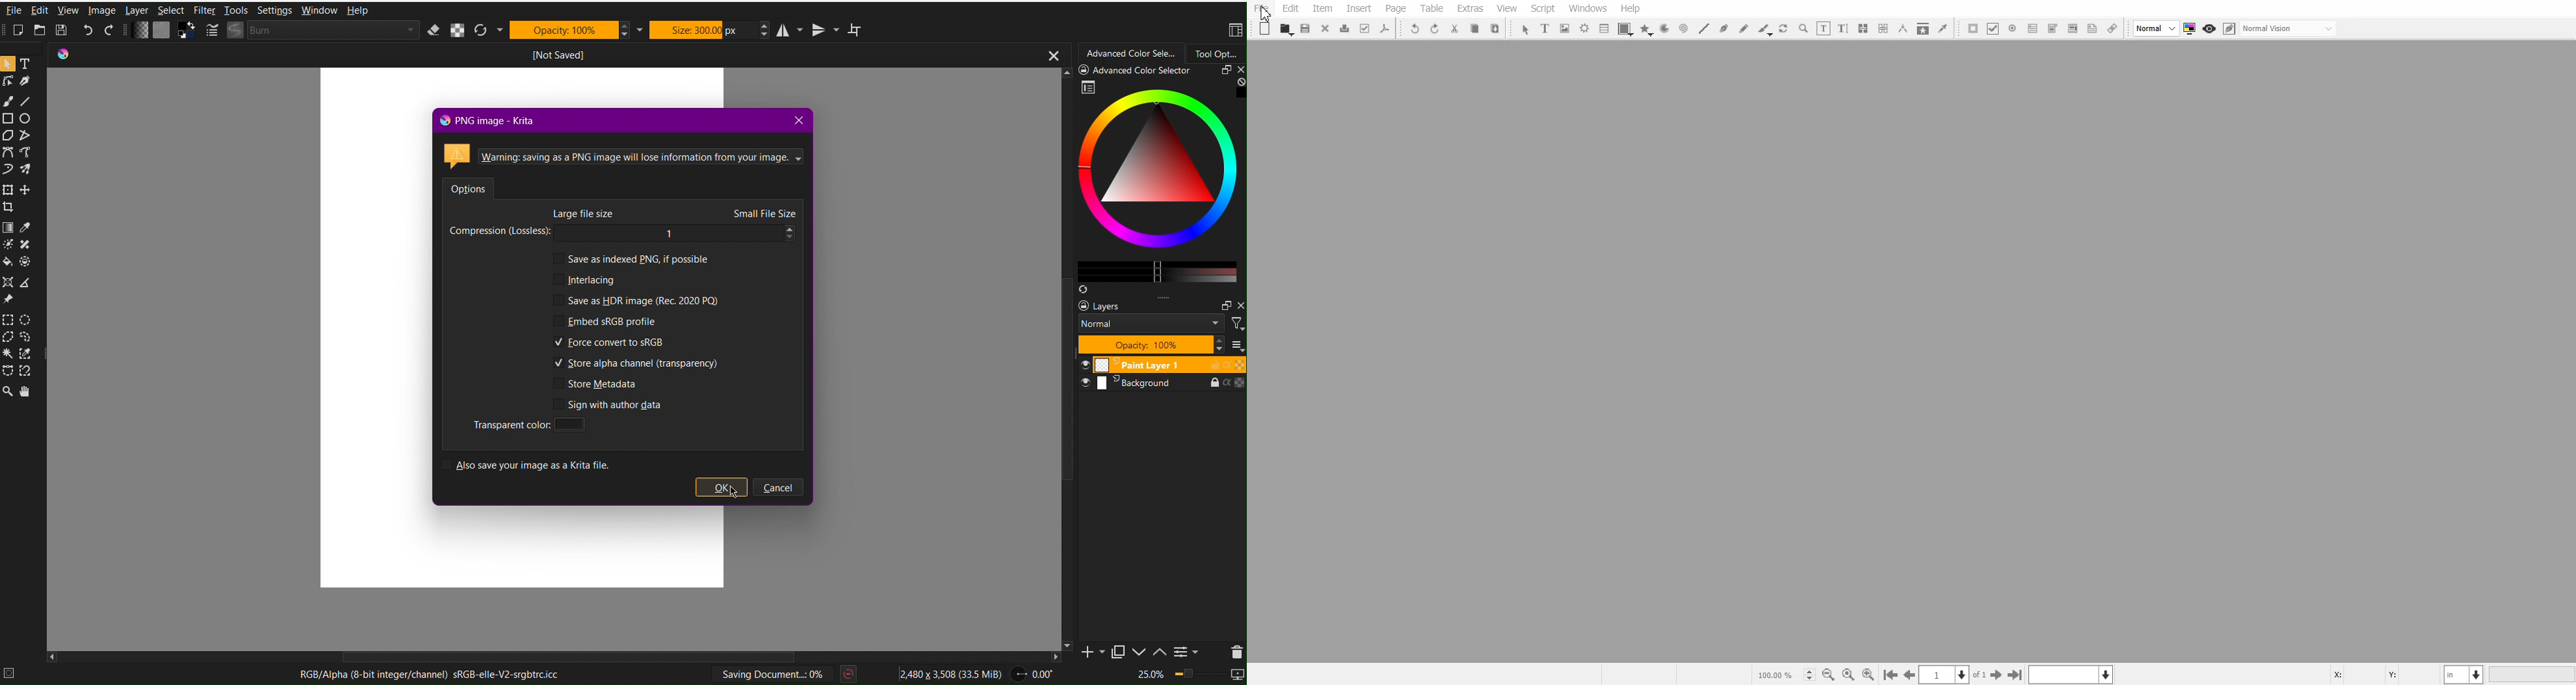  I want to click on Text, so click(27, 65).